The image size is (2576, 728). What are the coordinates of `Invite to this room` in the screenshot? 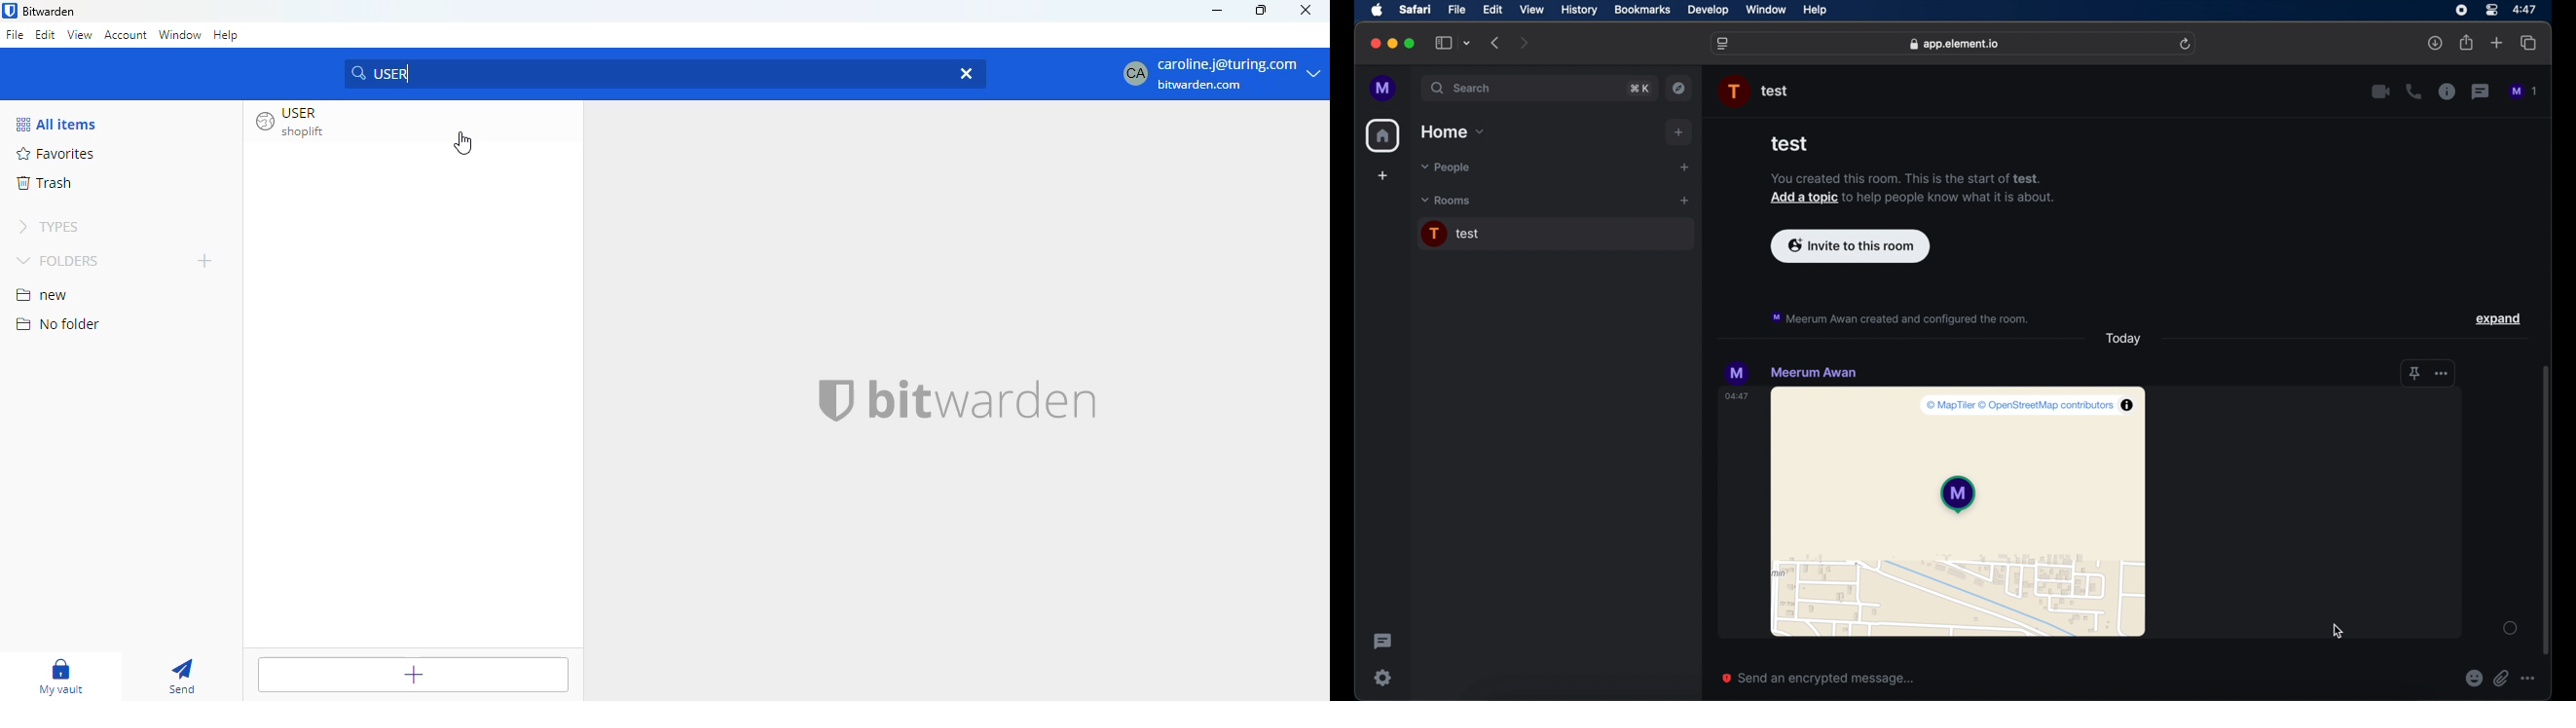 It's located at (1852, 246).